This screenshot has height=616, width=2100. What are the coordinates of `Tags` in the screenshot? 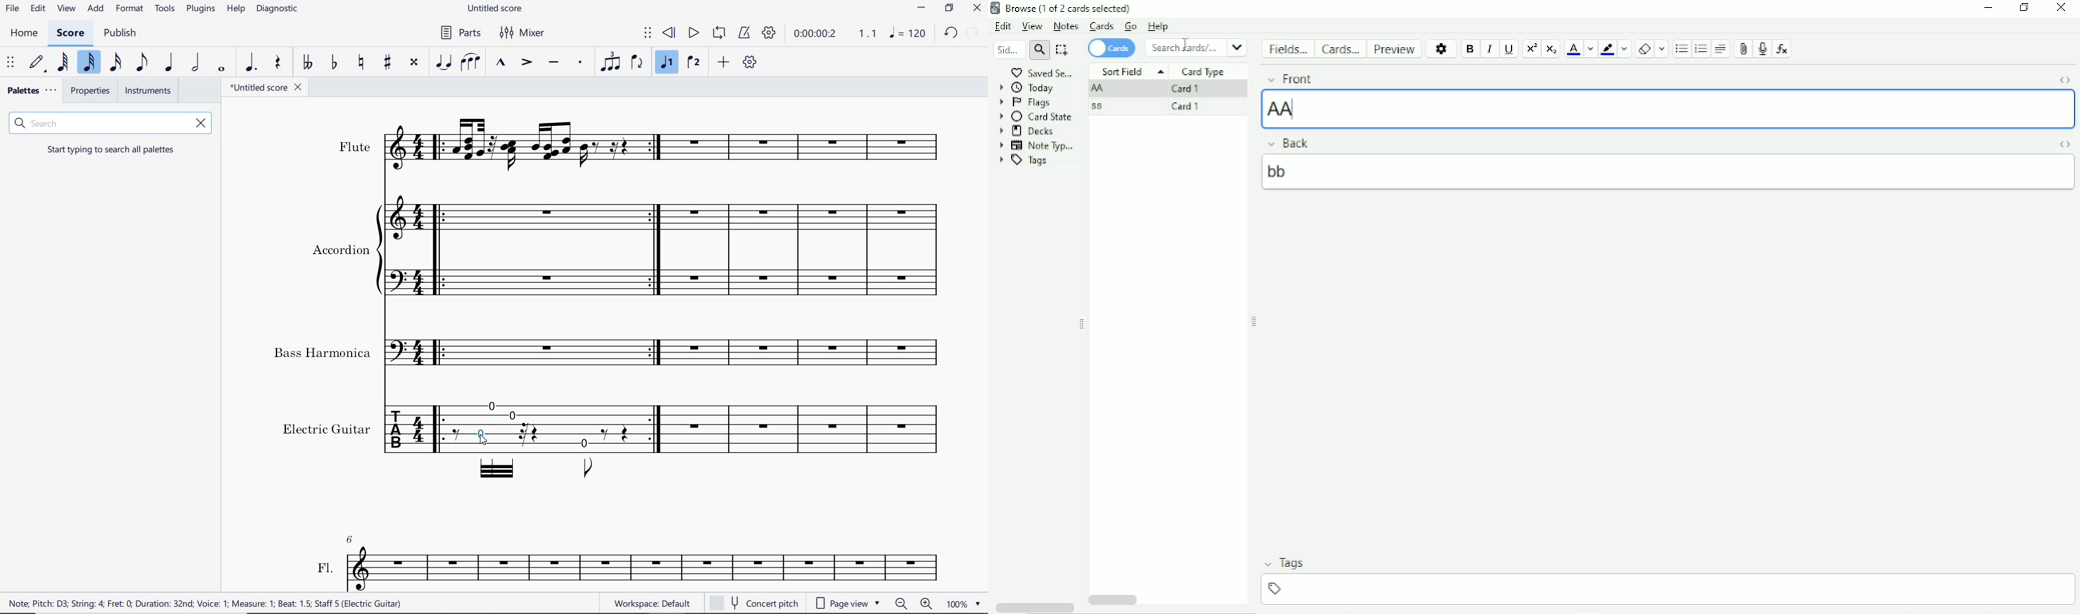 It's located at (1667, 564).